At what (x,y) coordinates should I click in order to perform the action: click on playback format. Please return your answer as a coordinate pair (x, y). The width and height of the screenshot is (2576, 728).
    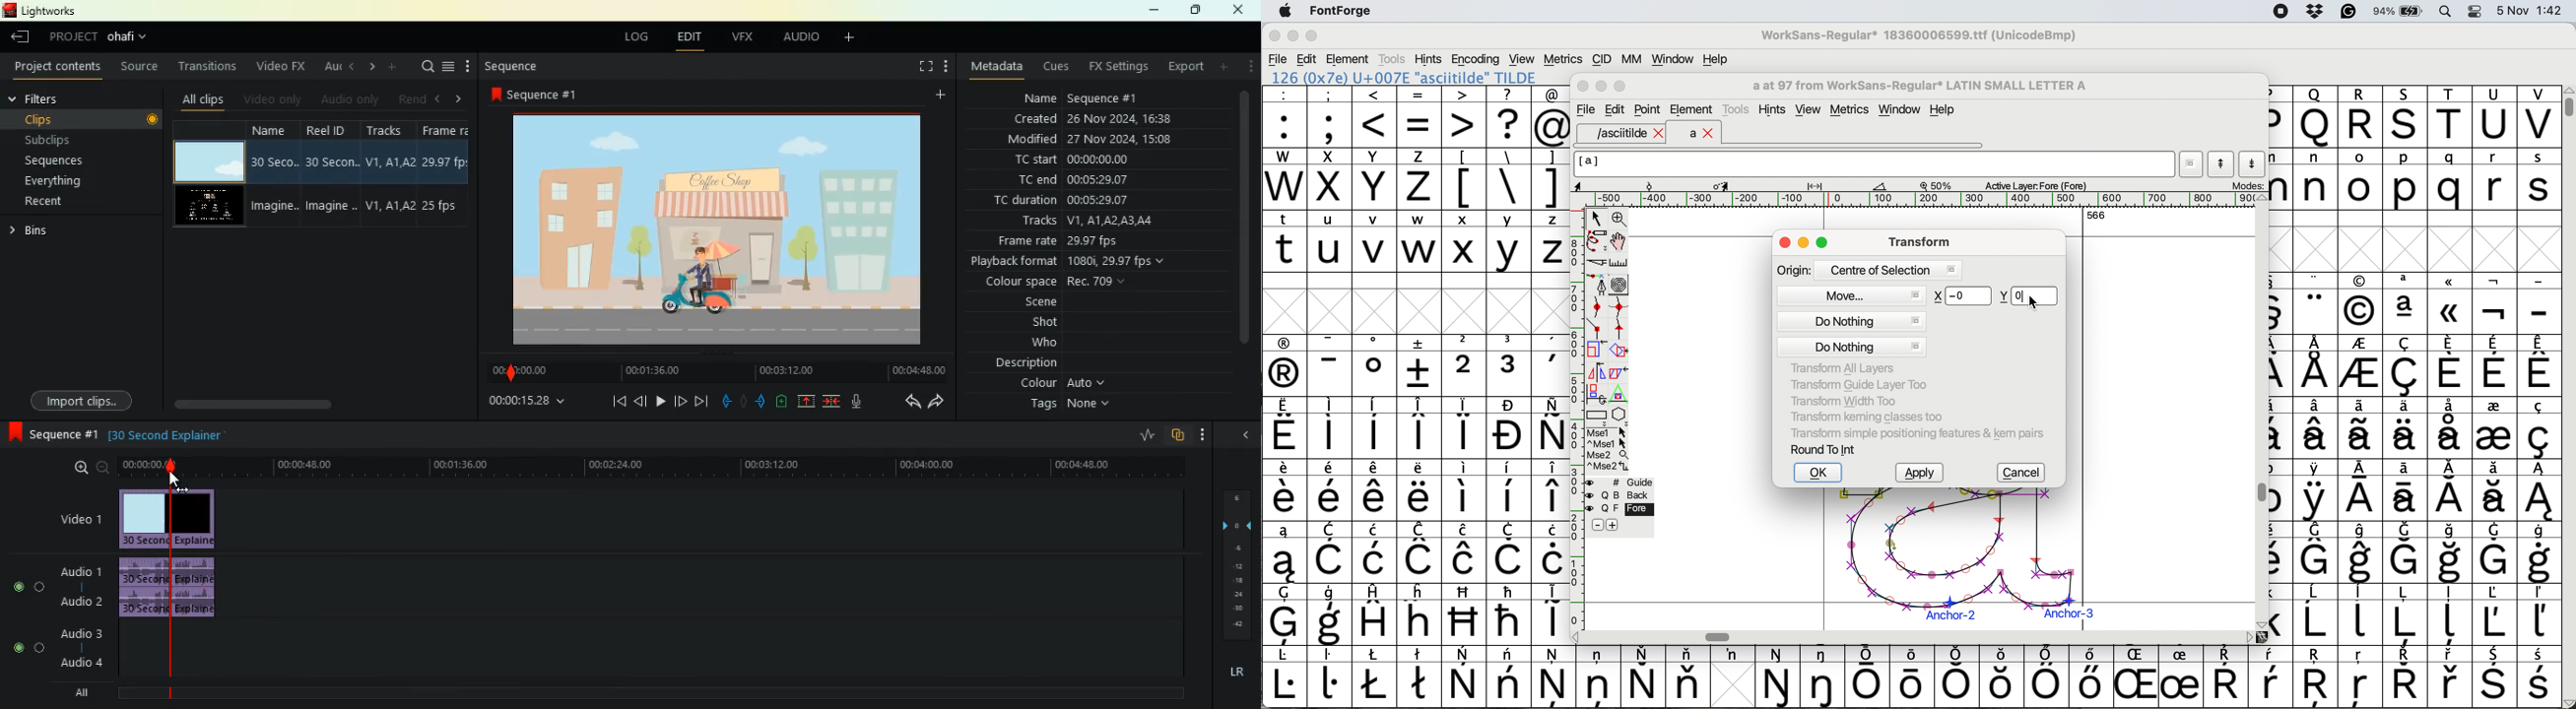
    Looking at the image, I should click on (1014, 262).